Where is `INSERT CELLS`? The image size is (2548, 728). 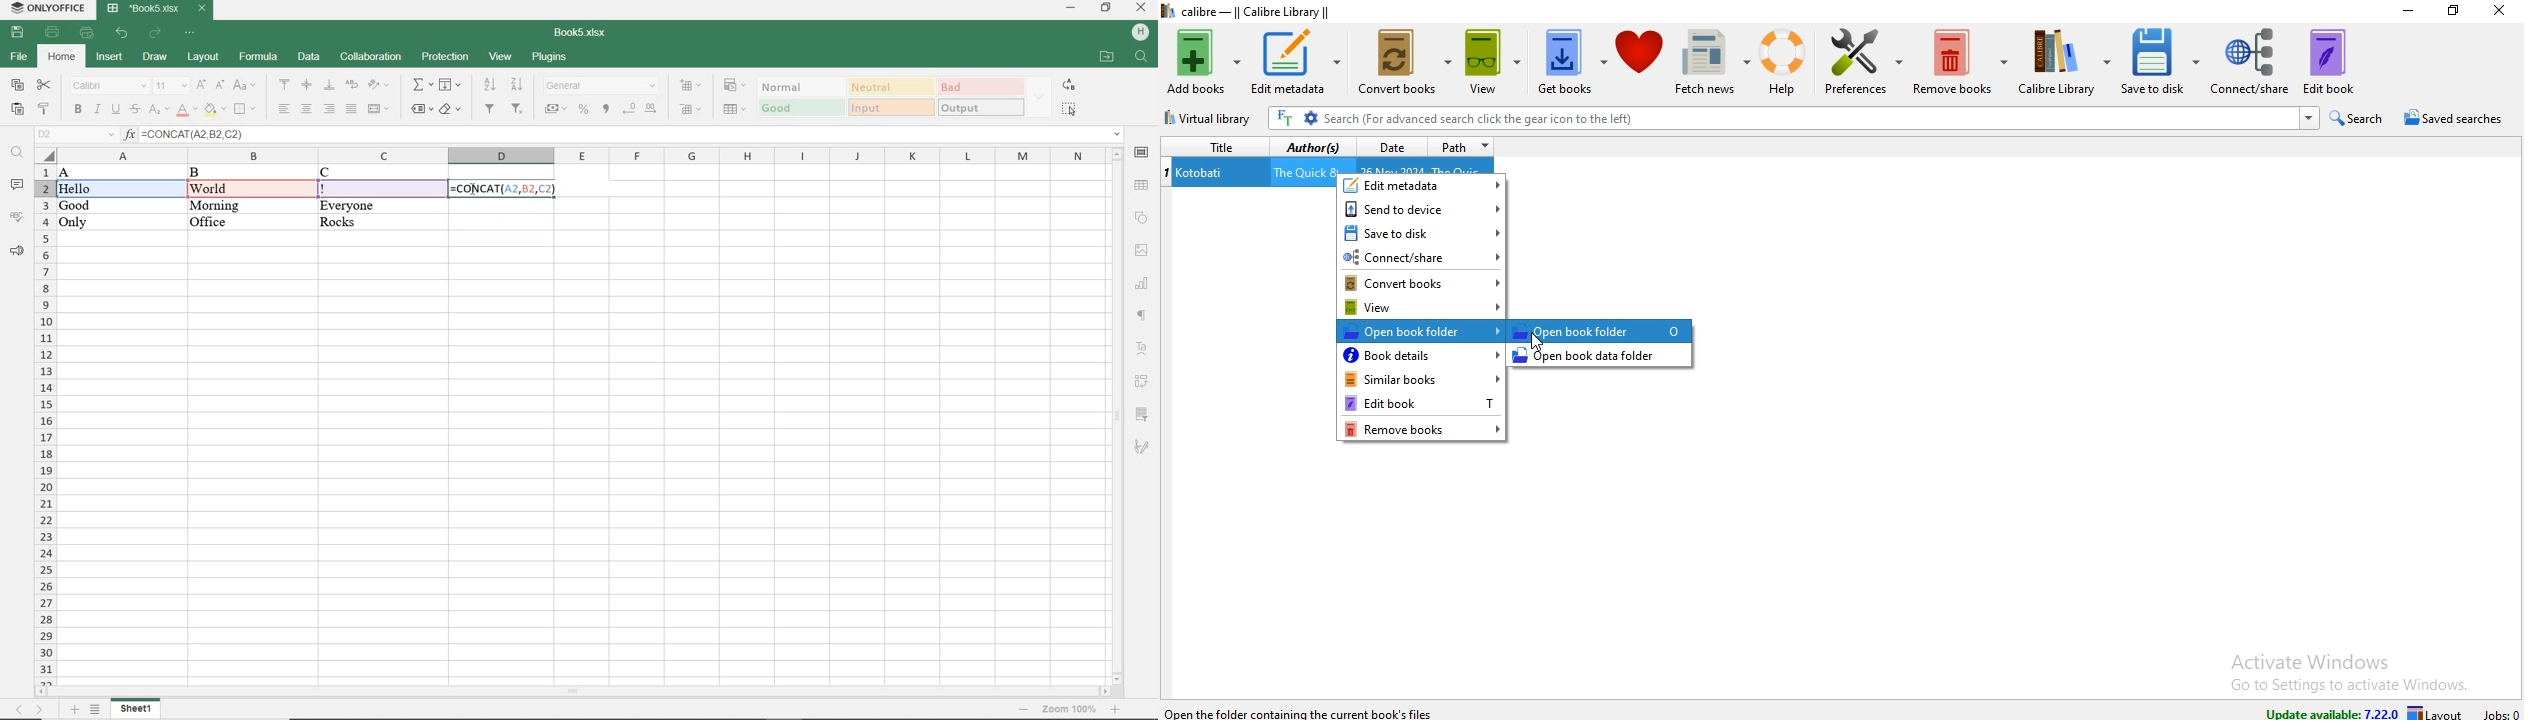 INSERT CELLS is located at coordinates (692, 86).